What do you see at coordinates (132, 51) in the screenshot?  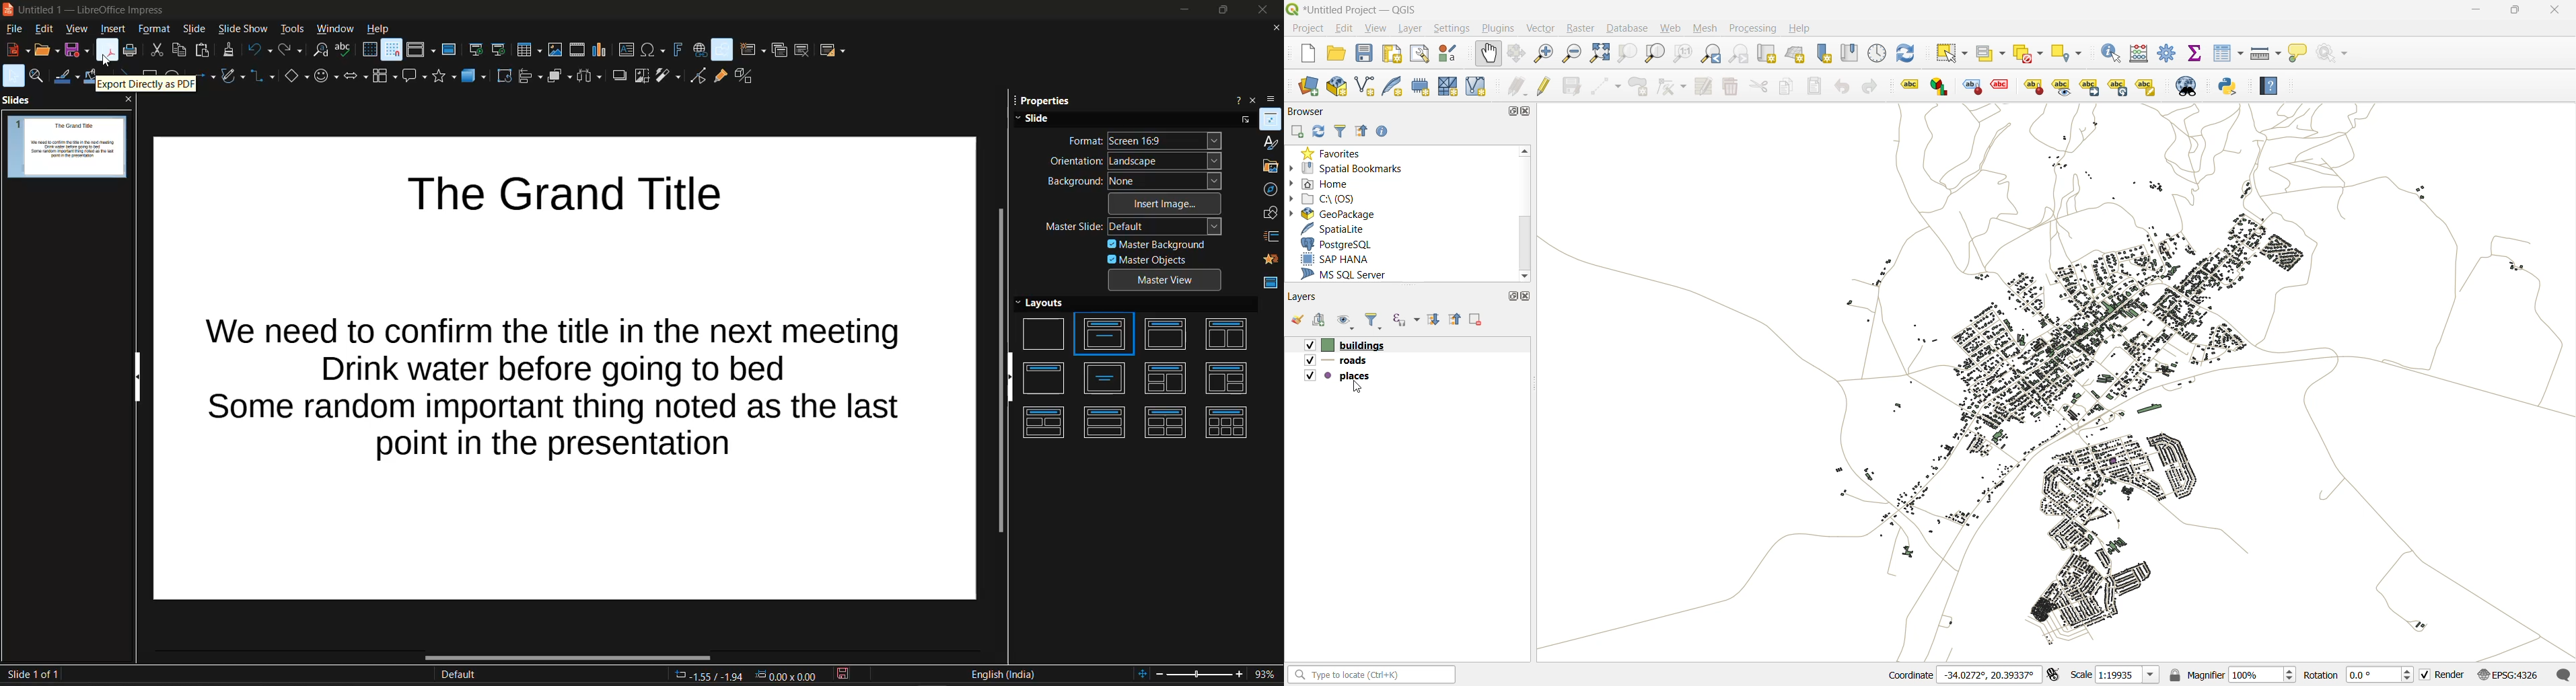 I see `print` at bounding box center [132, 51].